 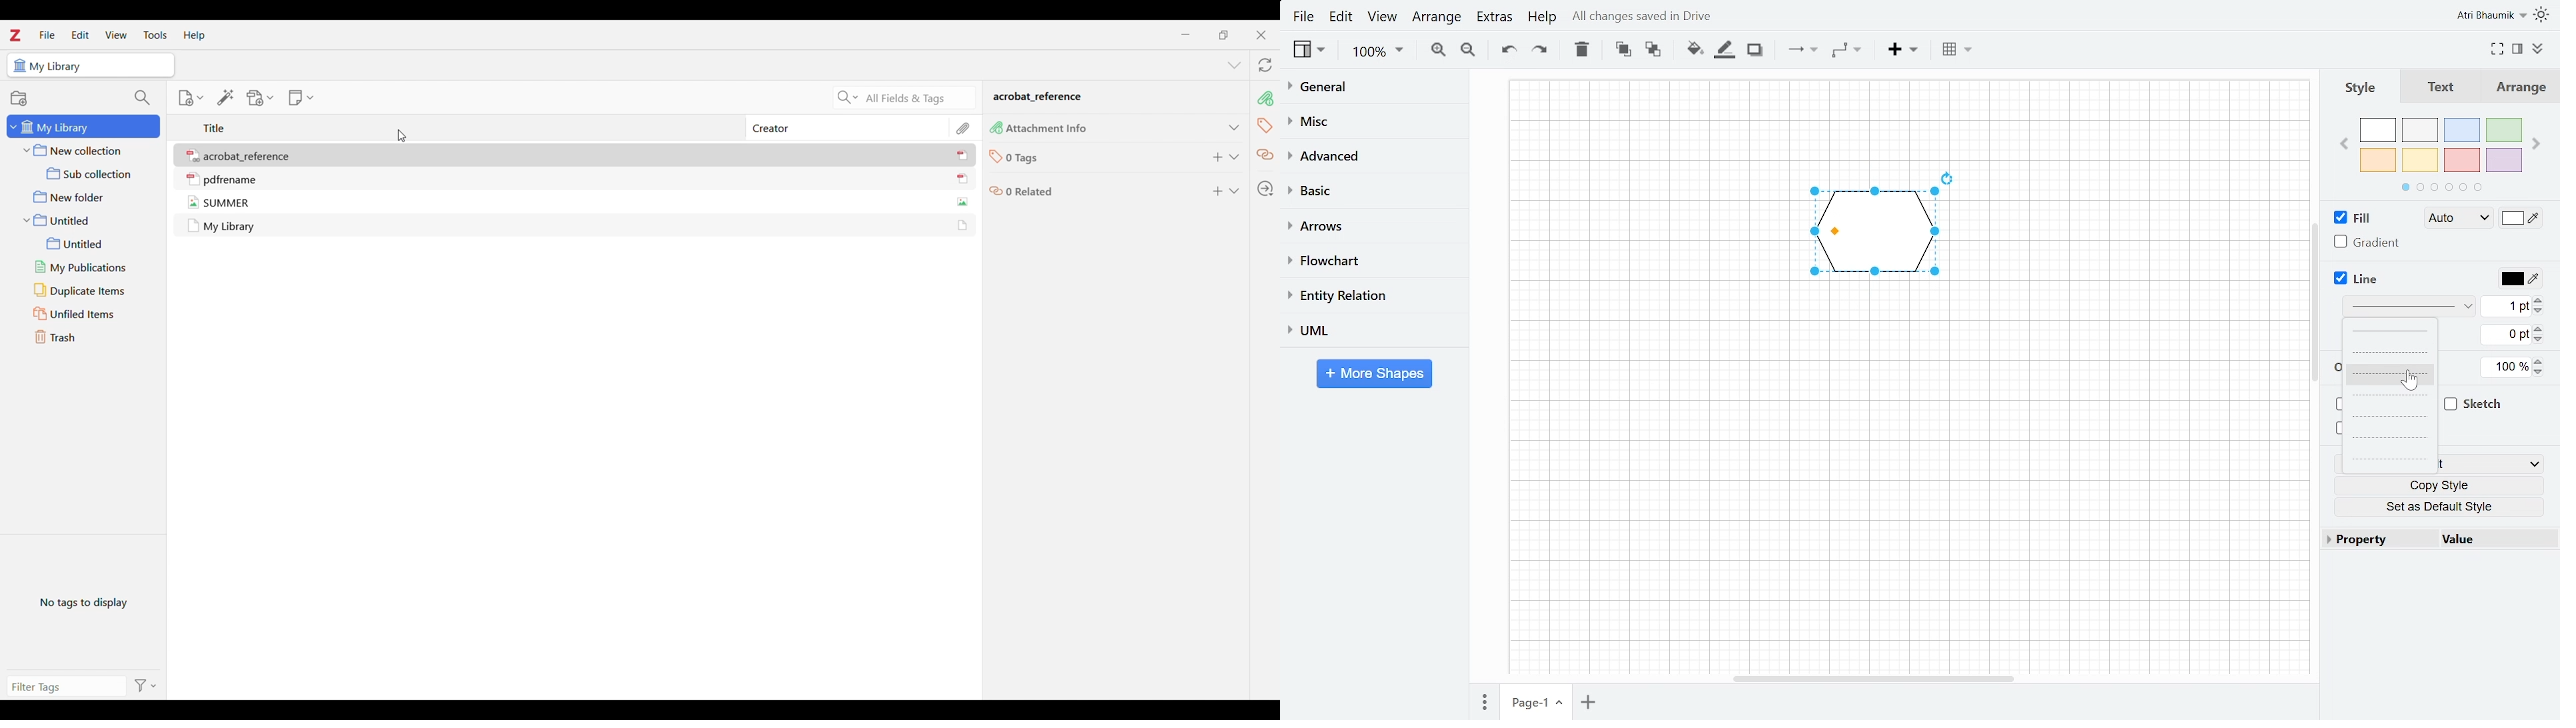 I want to click on Decrease lien perimeter, so click(x=2540, y=340).